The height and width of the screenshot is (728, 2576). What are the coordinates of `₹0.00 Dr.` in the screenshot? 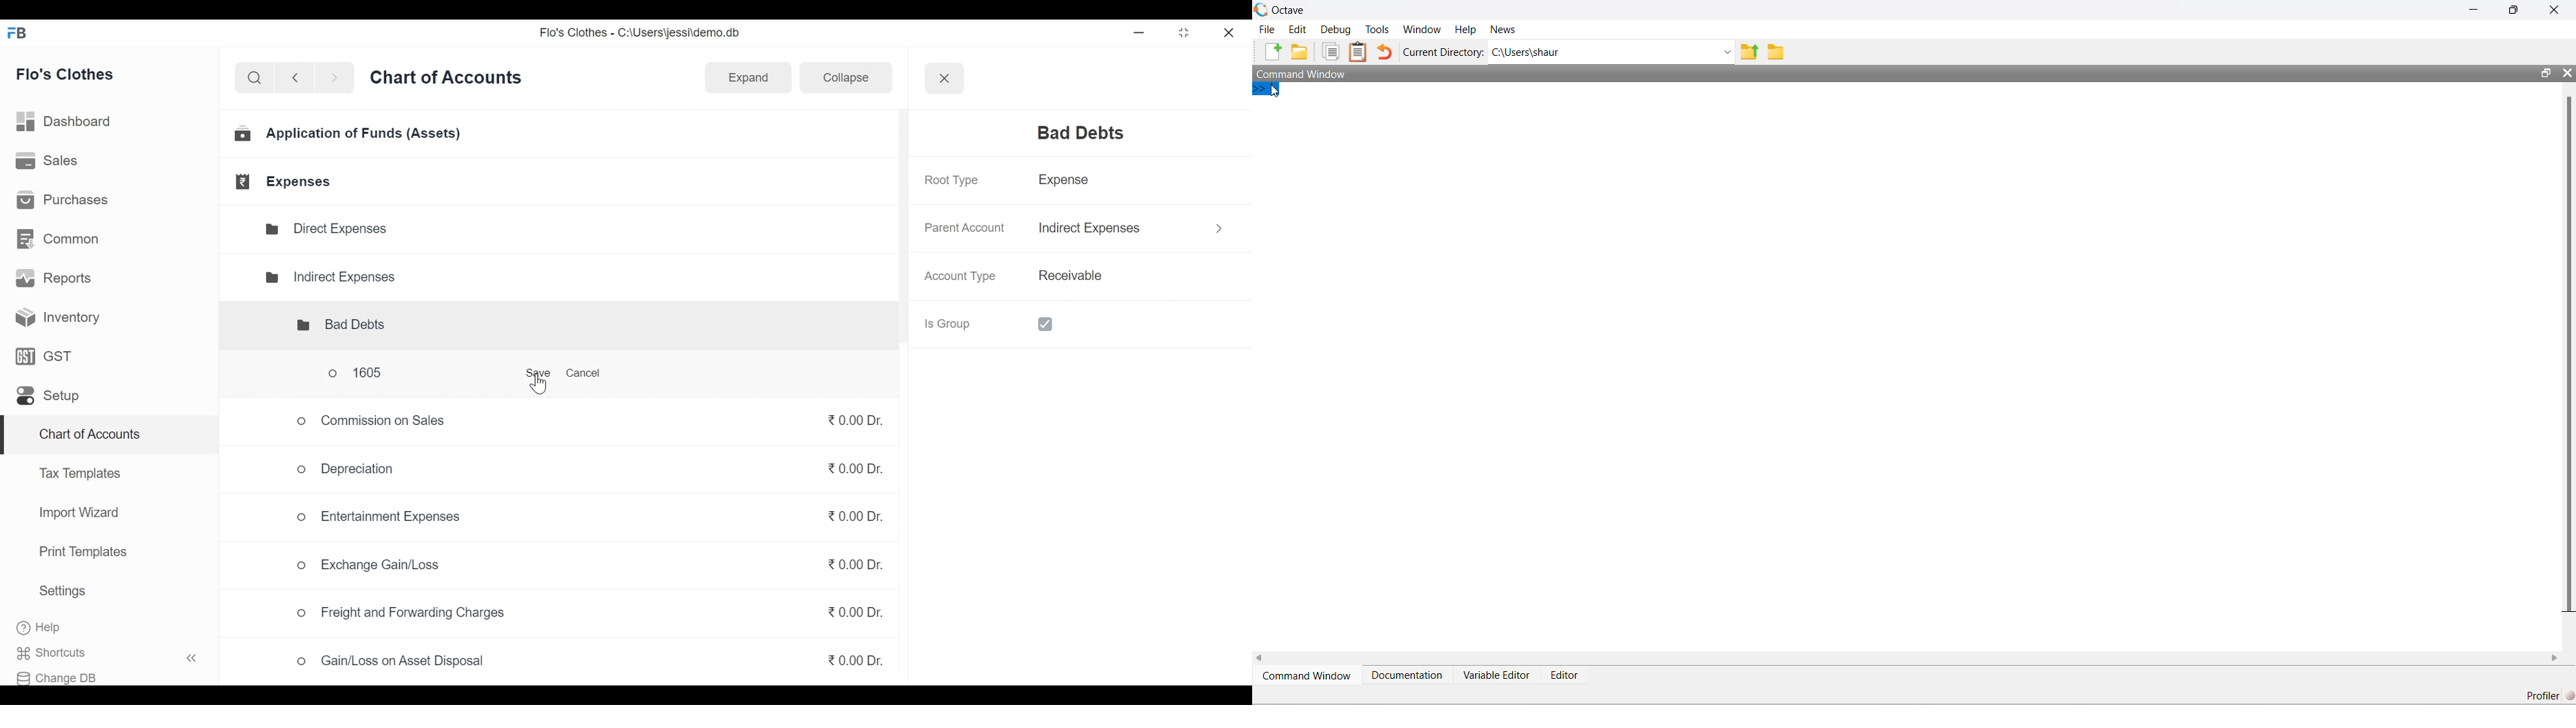 It's located at (856, 657).